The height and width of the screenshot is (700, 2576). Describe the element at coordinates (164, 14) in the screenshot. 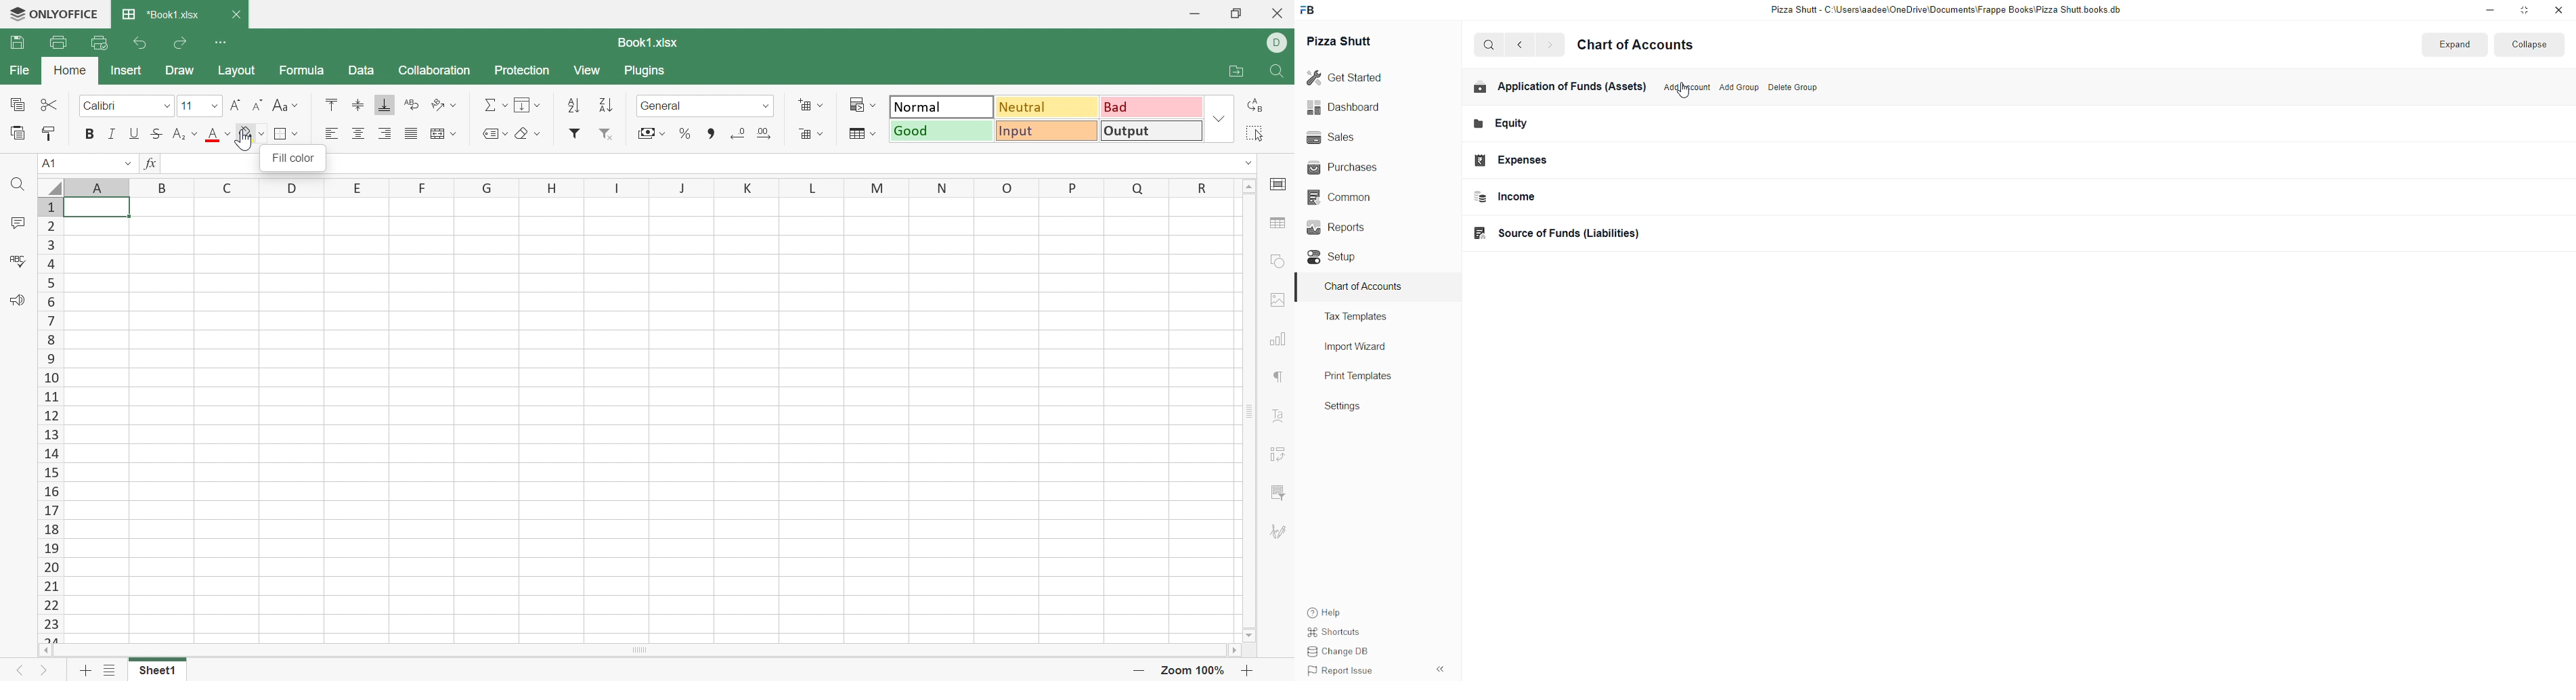

I see `*Book1.xlsx` at that location.